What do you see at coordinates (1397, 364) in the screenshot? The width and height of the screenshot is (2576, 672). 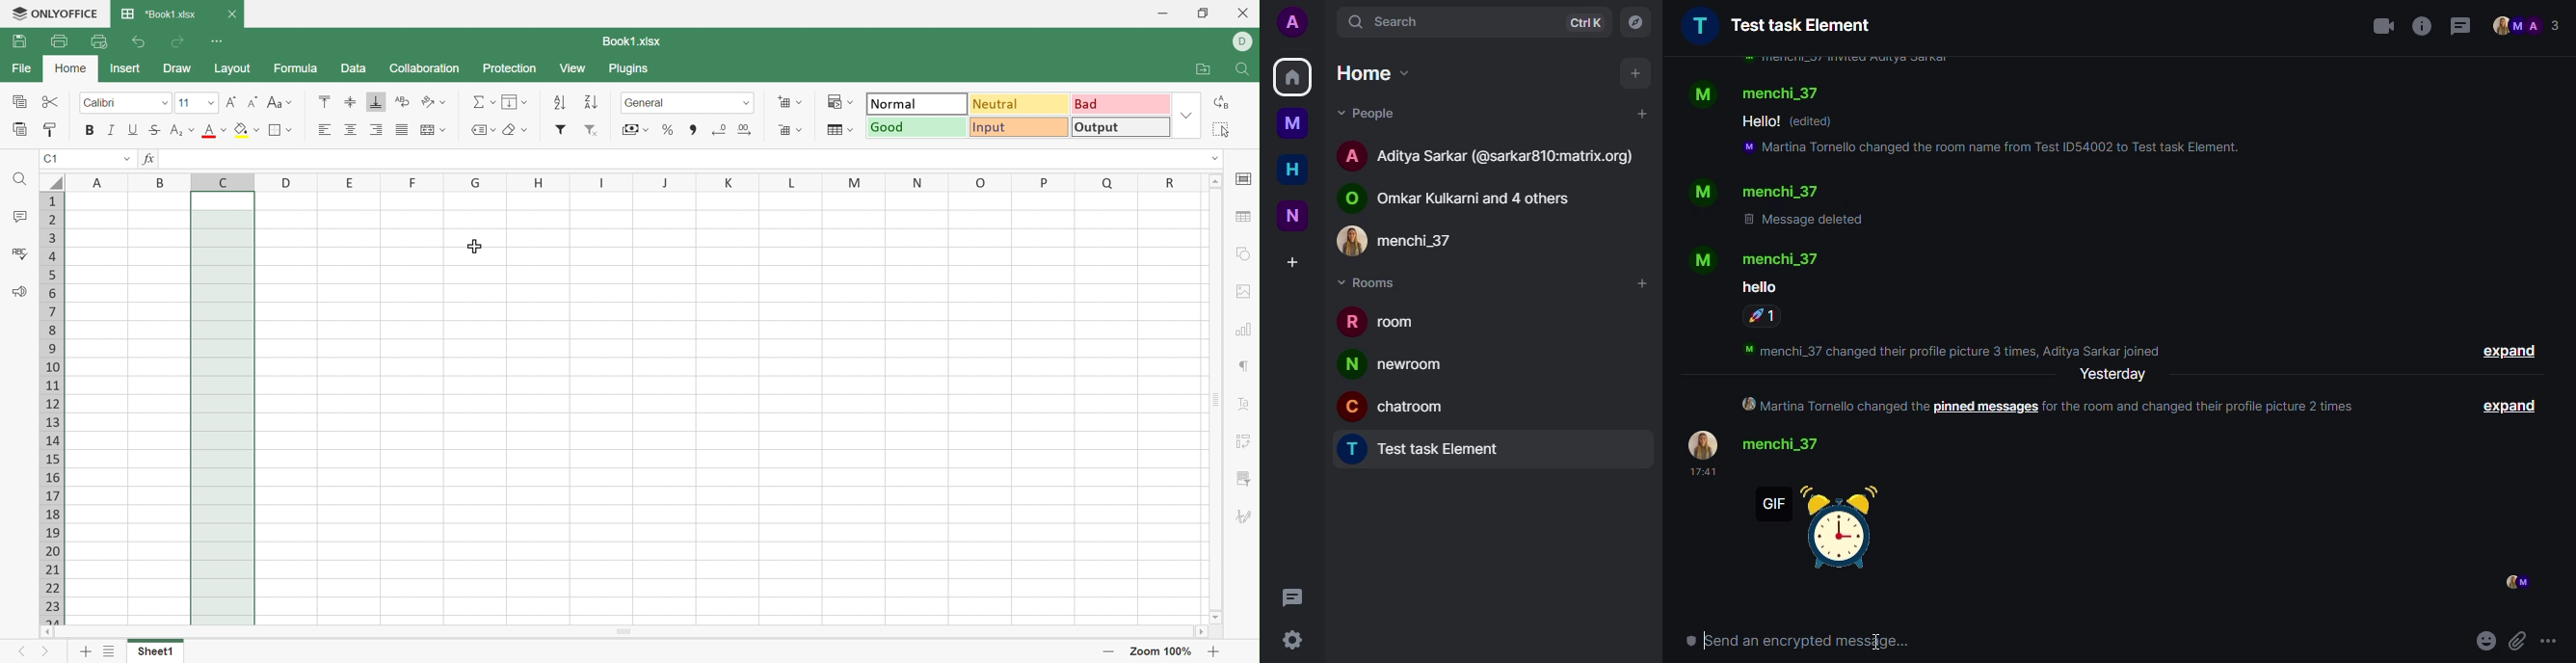 I see `newroom` at bounding box center [1397, 364].